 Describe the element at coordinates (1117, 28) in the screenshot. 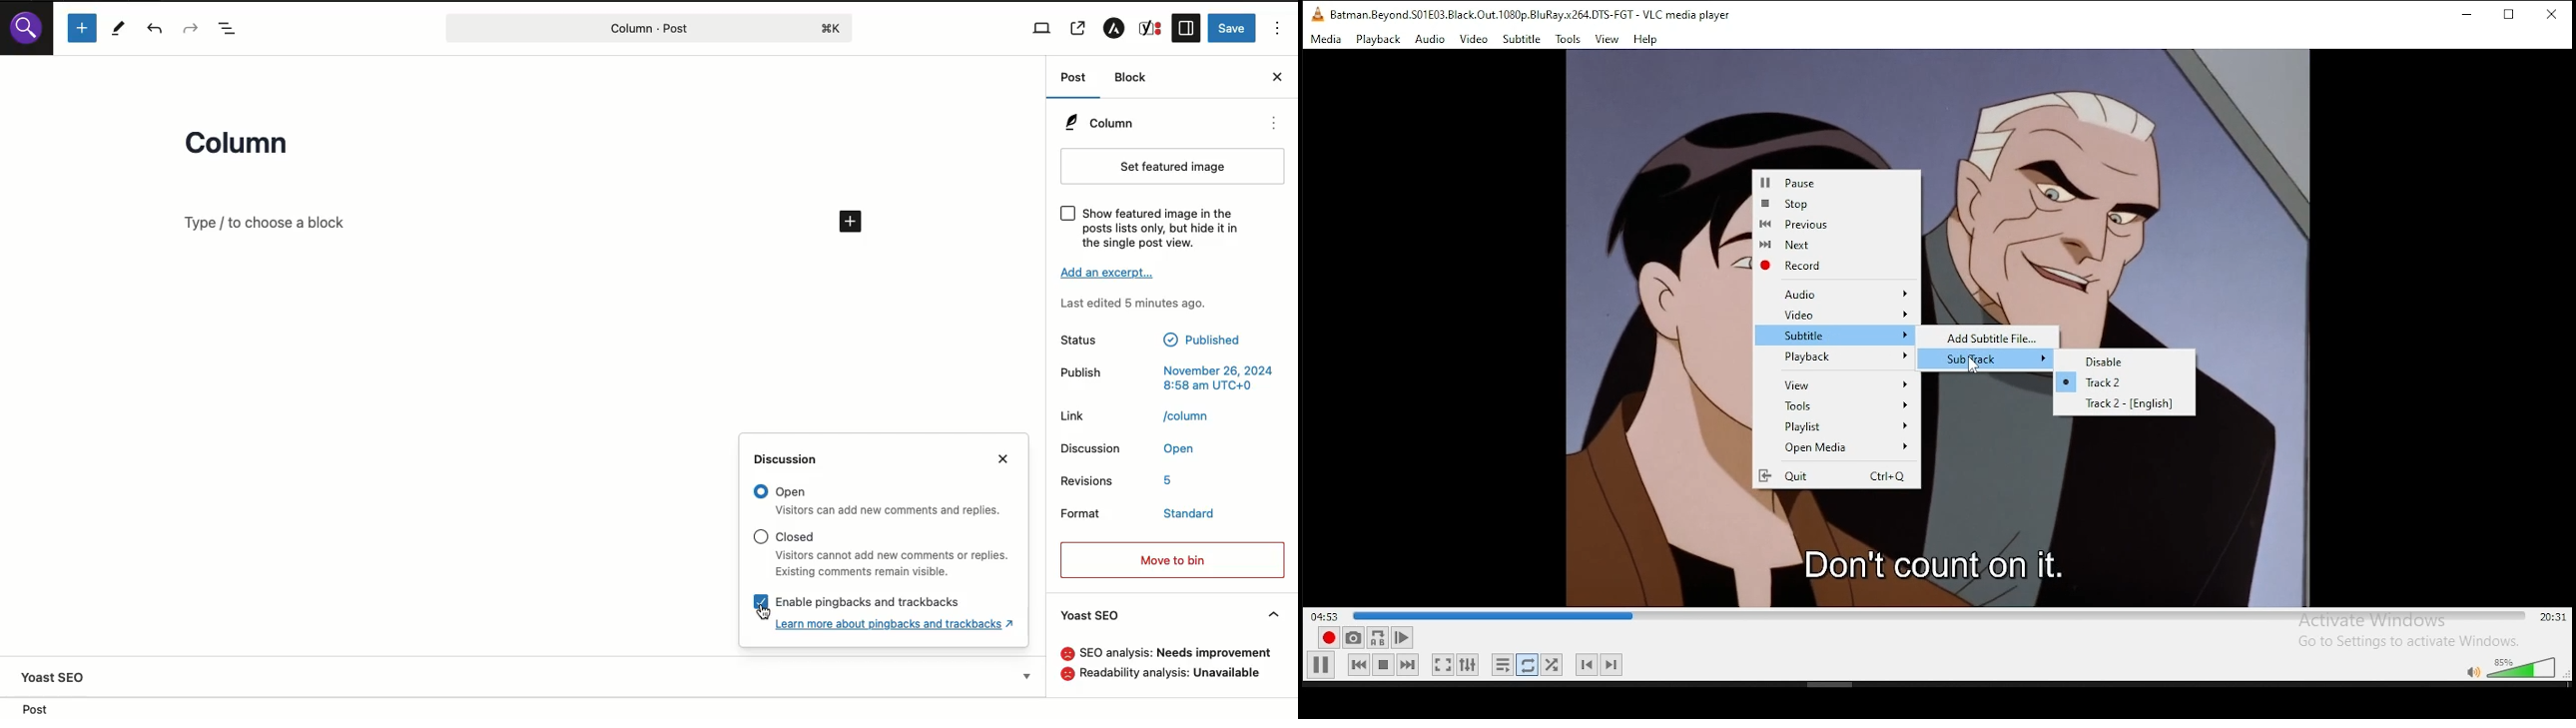

I see `Astra` at that location.